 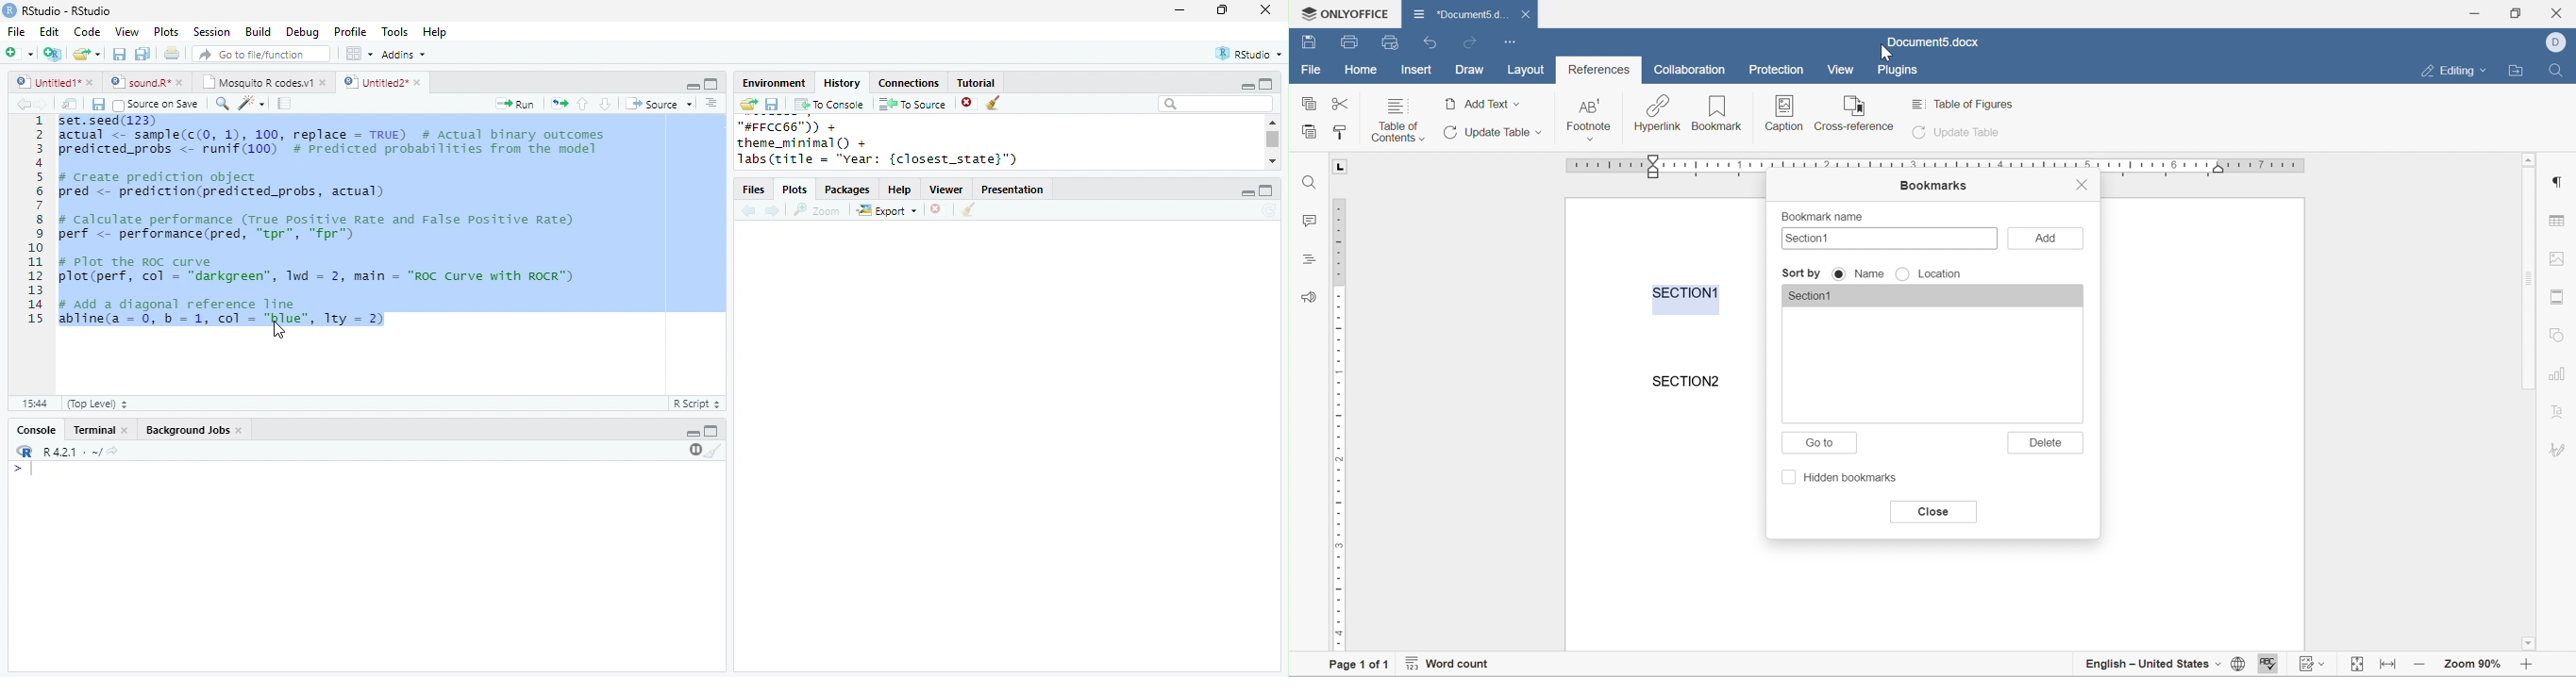 I want to click on maximize, so click(x=1264, y=83).